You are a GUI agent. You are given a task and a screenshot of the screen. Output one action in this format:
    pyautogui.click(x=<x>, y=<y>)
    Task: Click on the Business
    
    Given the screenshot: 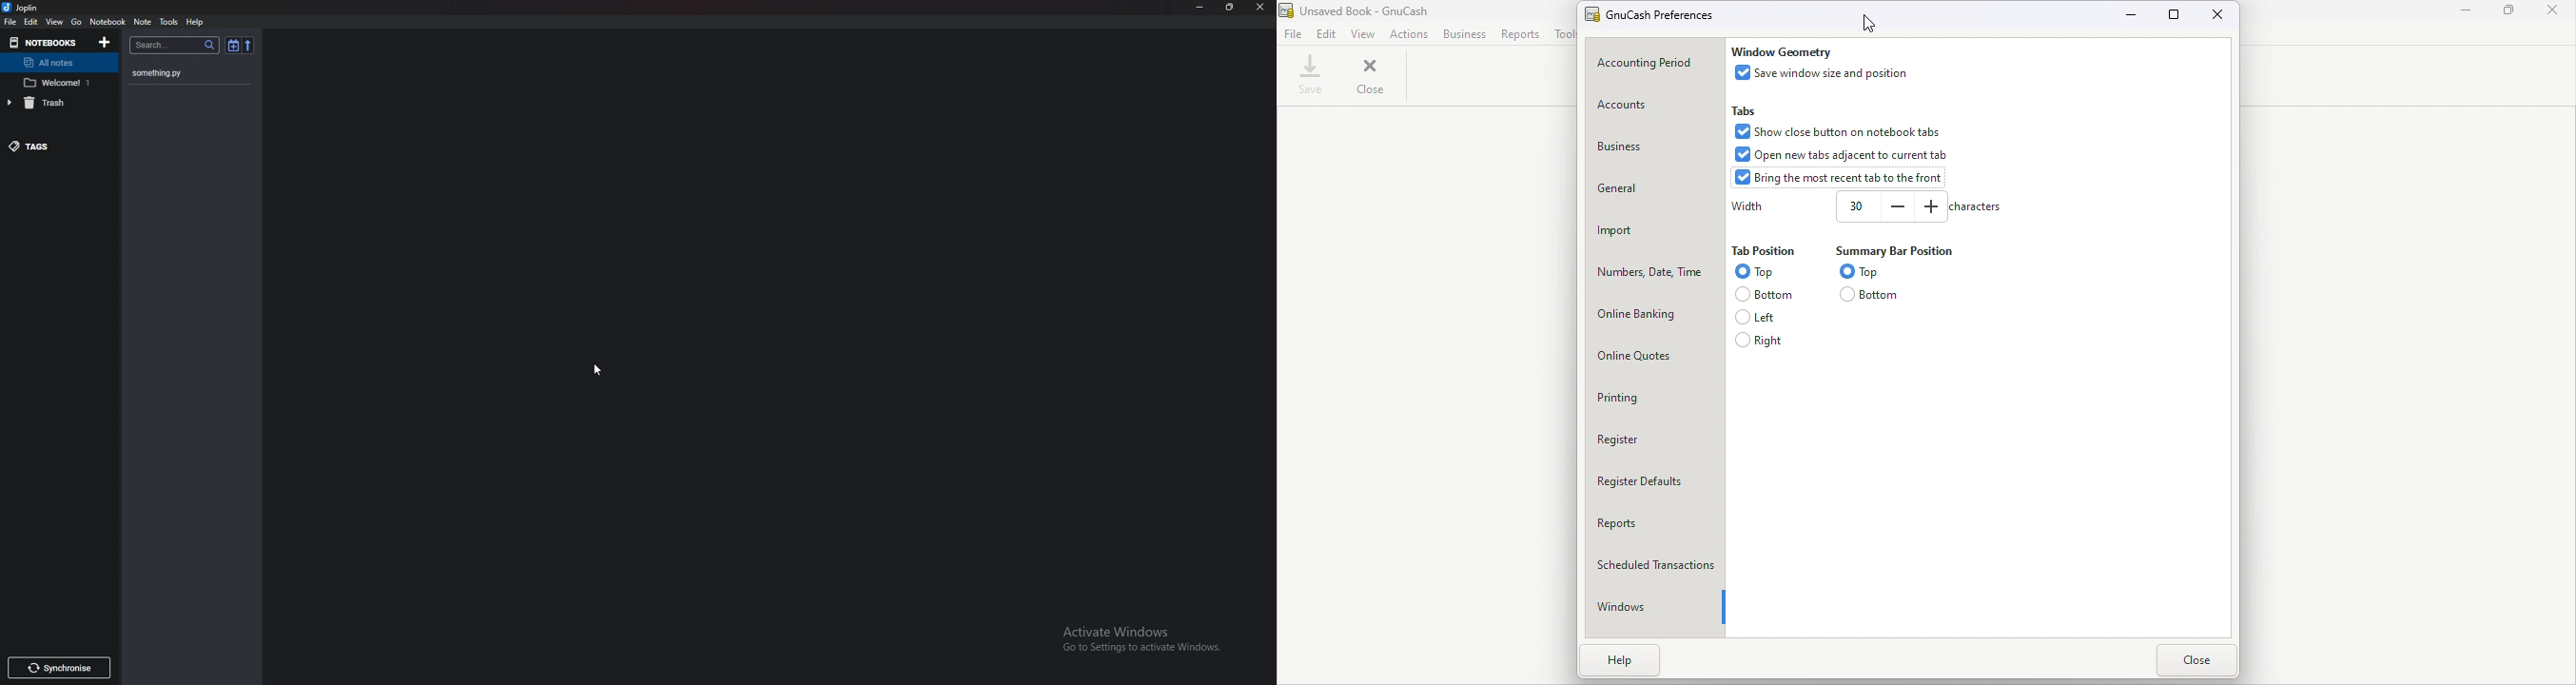 What is the action you would take?
    pyautogui.click(x=1465, y=34)
    